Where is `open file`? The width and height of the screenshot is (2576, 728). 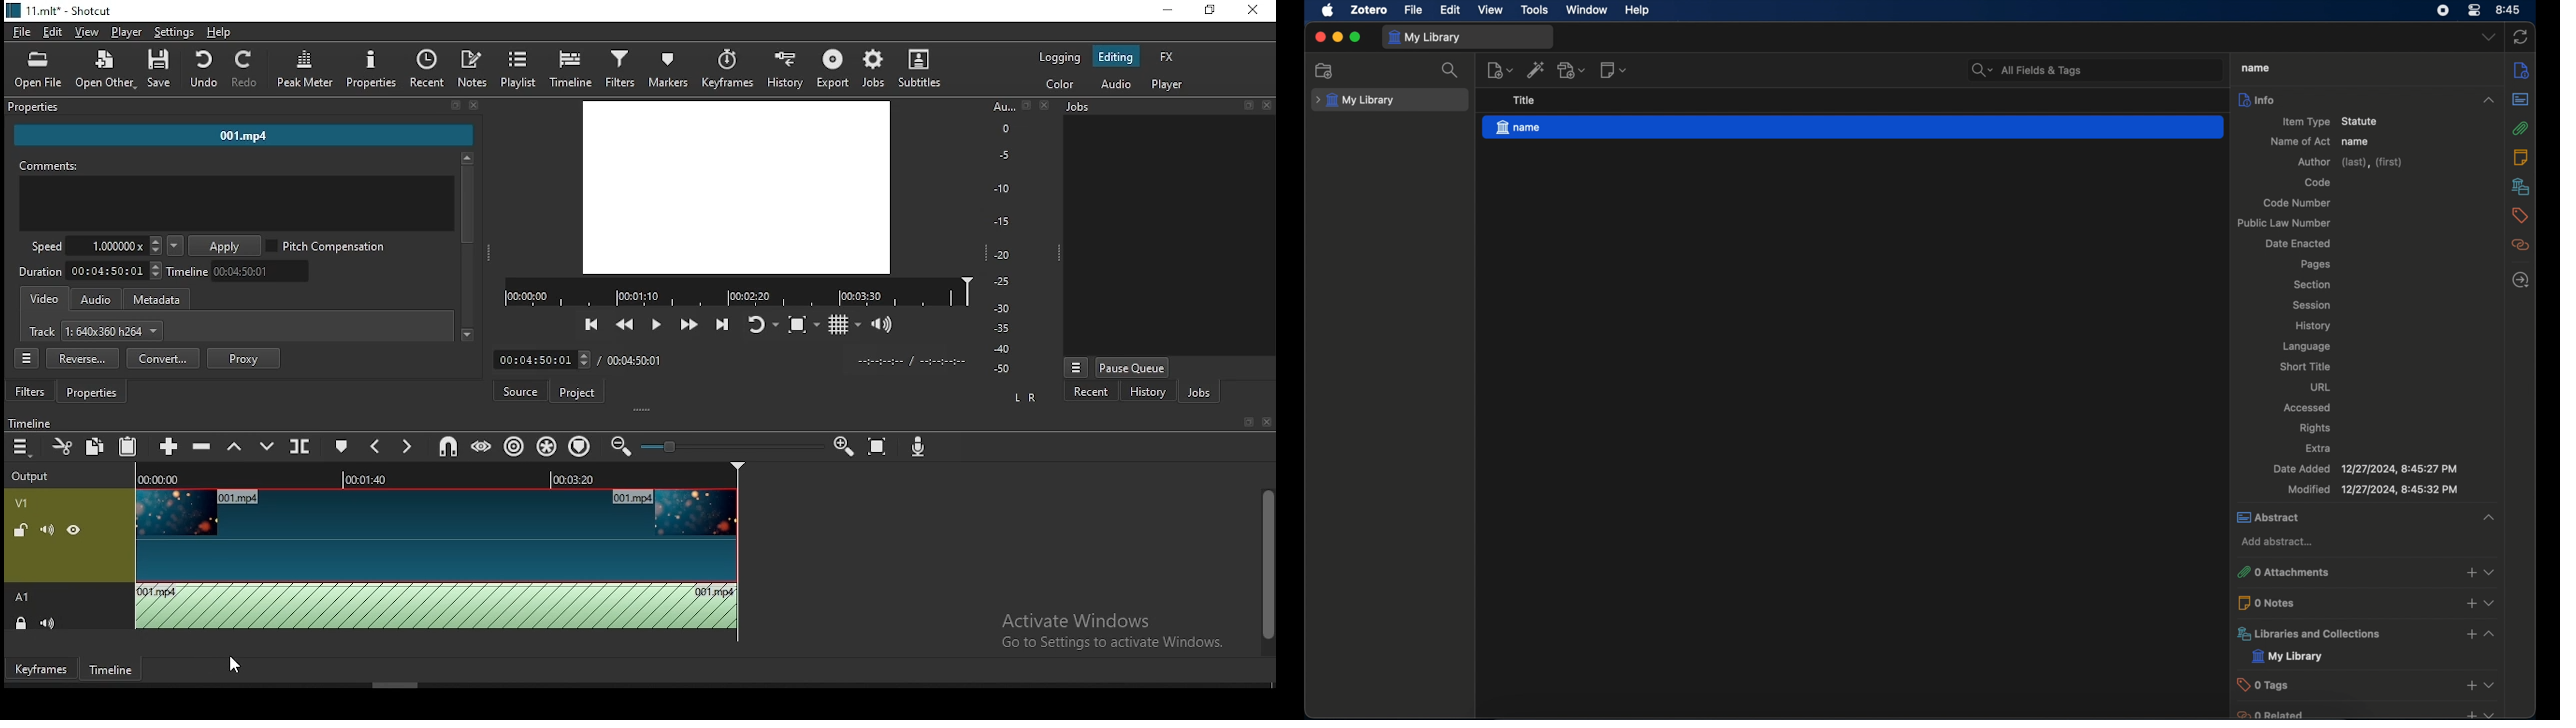 open file is located at coordinates (39, 70).